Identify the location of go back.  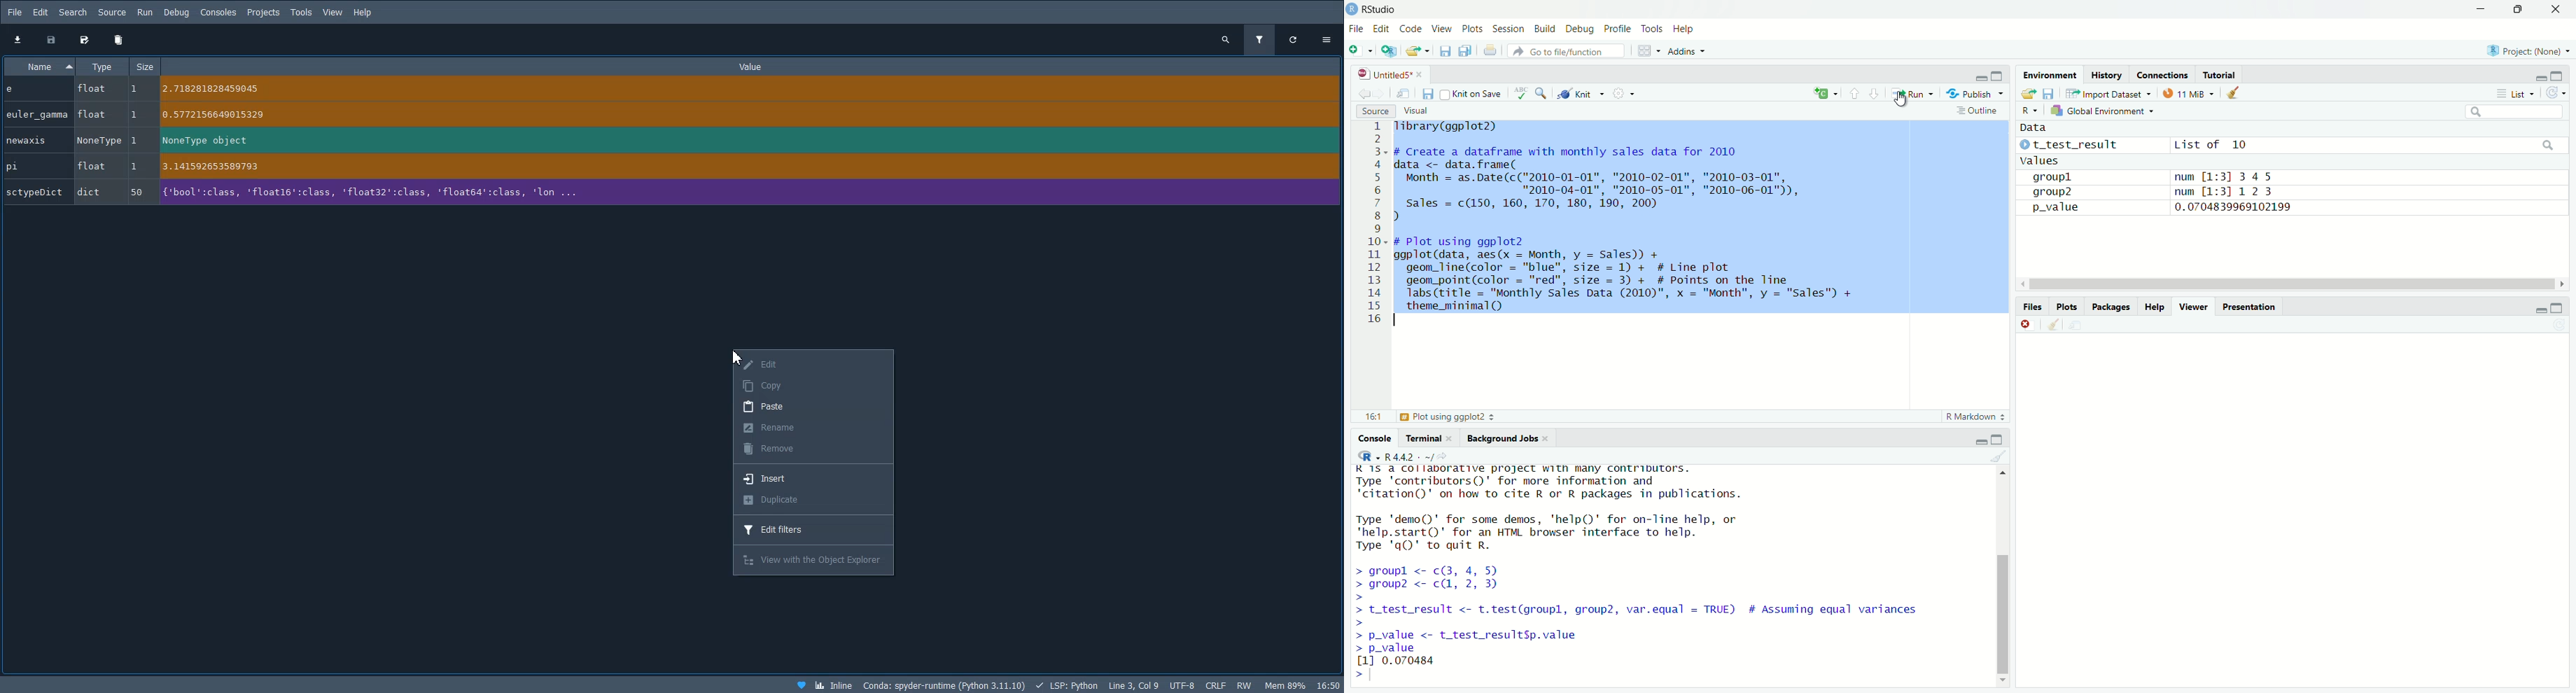
(1370, 92).